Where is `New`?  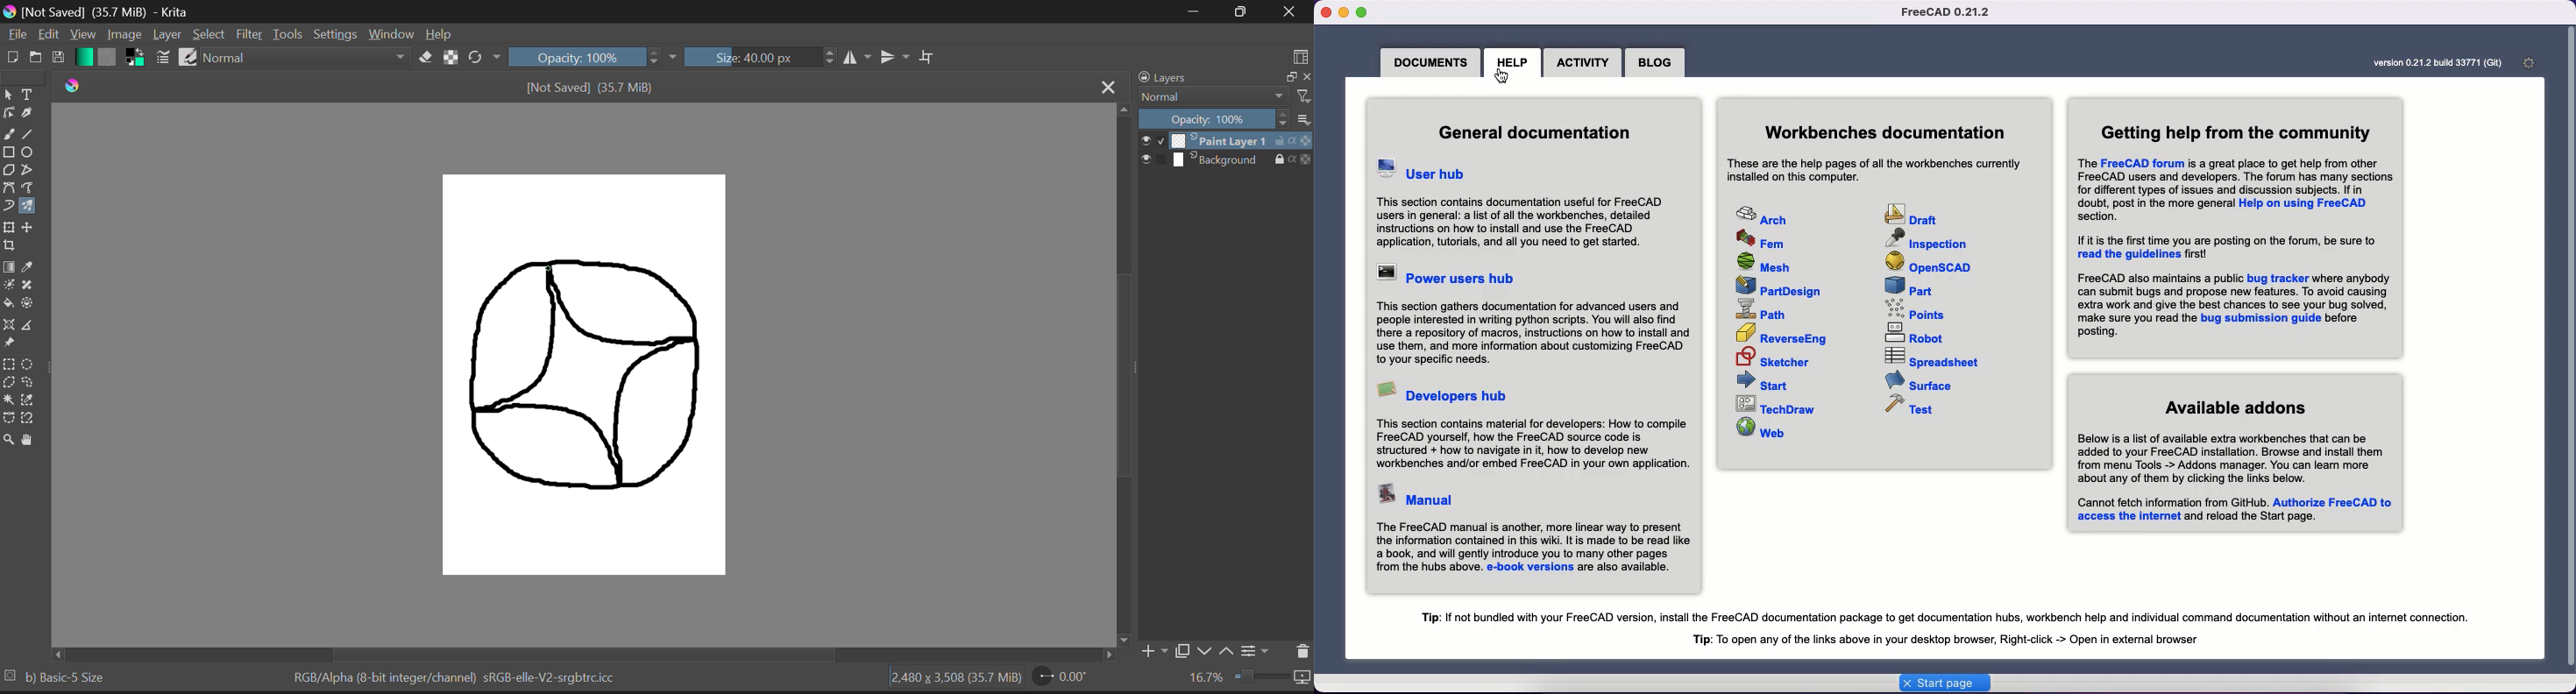 New is located at coordinates (12, 58).